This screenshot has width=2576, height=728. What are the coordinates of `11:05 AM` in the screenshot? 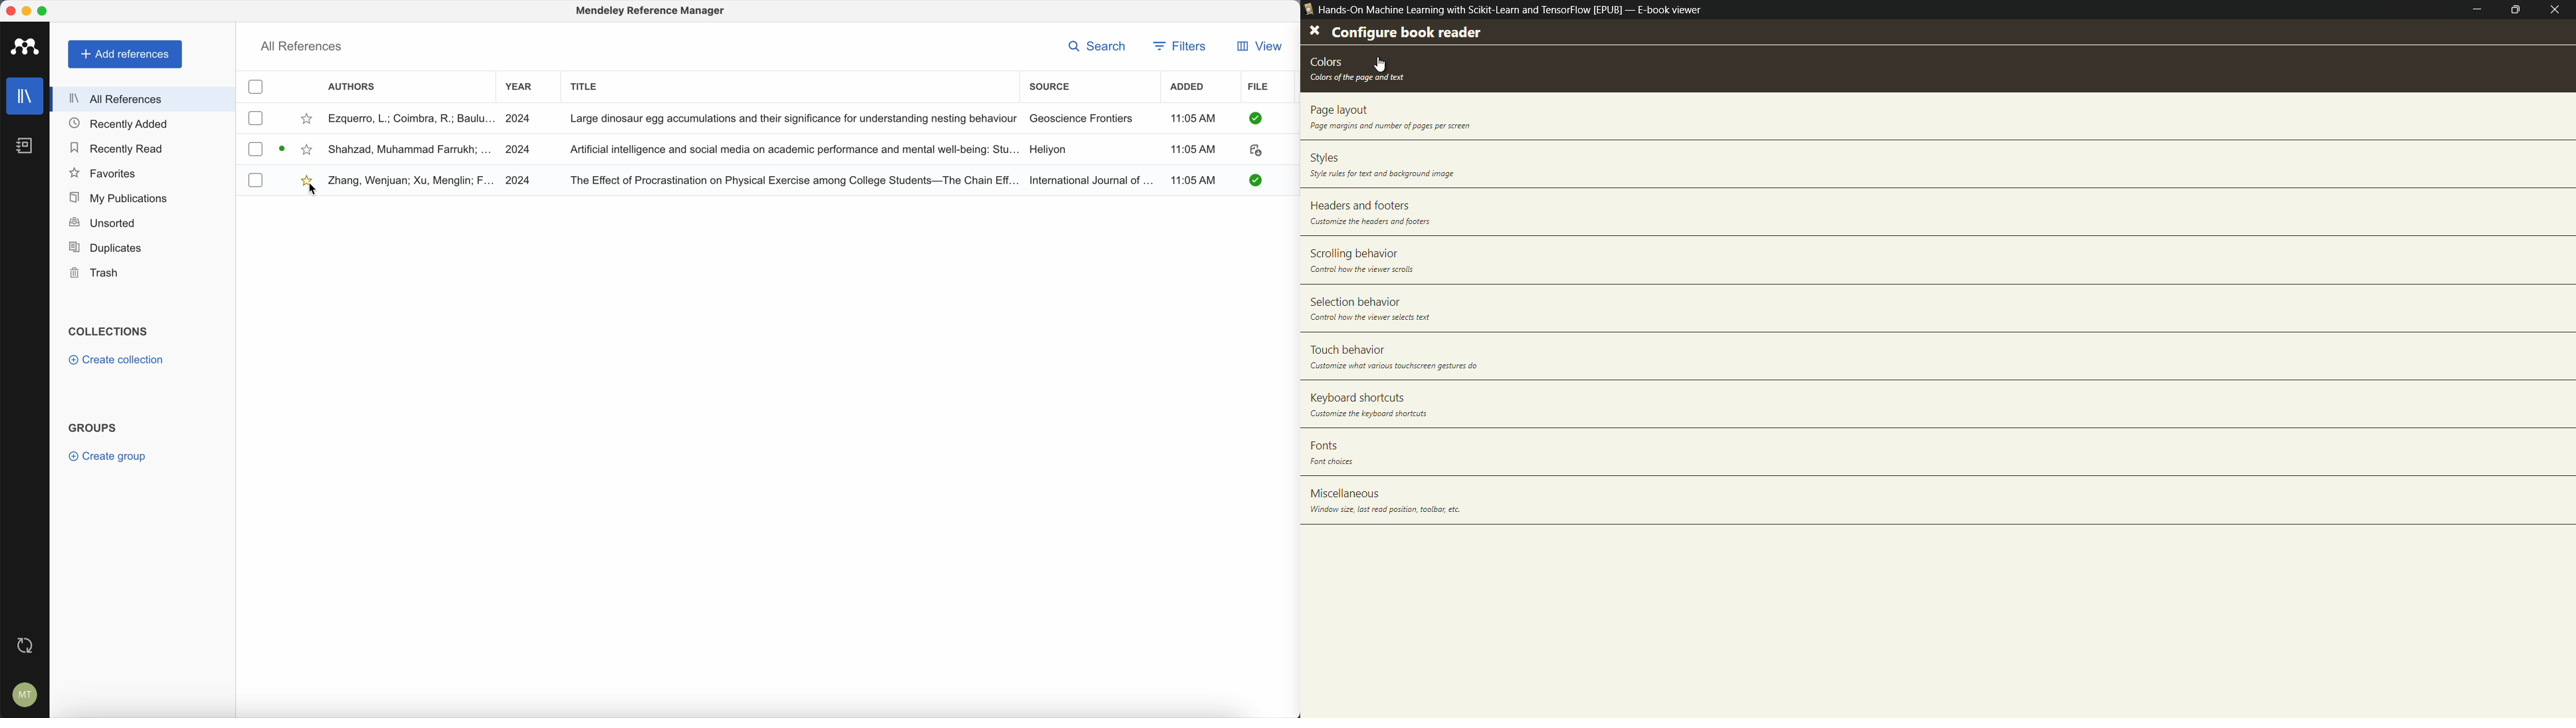 It's located at (1192, 151).